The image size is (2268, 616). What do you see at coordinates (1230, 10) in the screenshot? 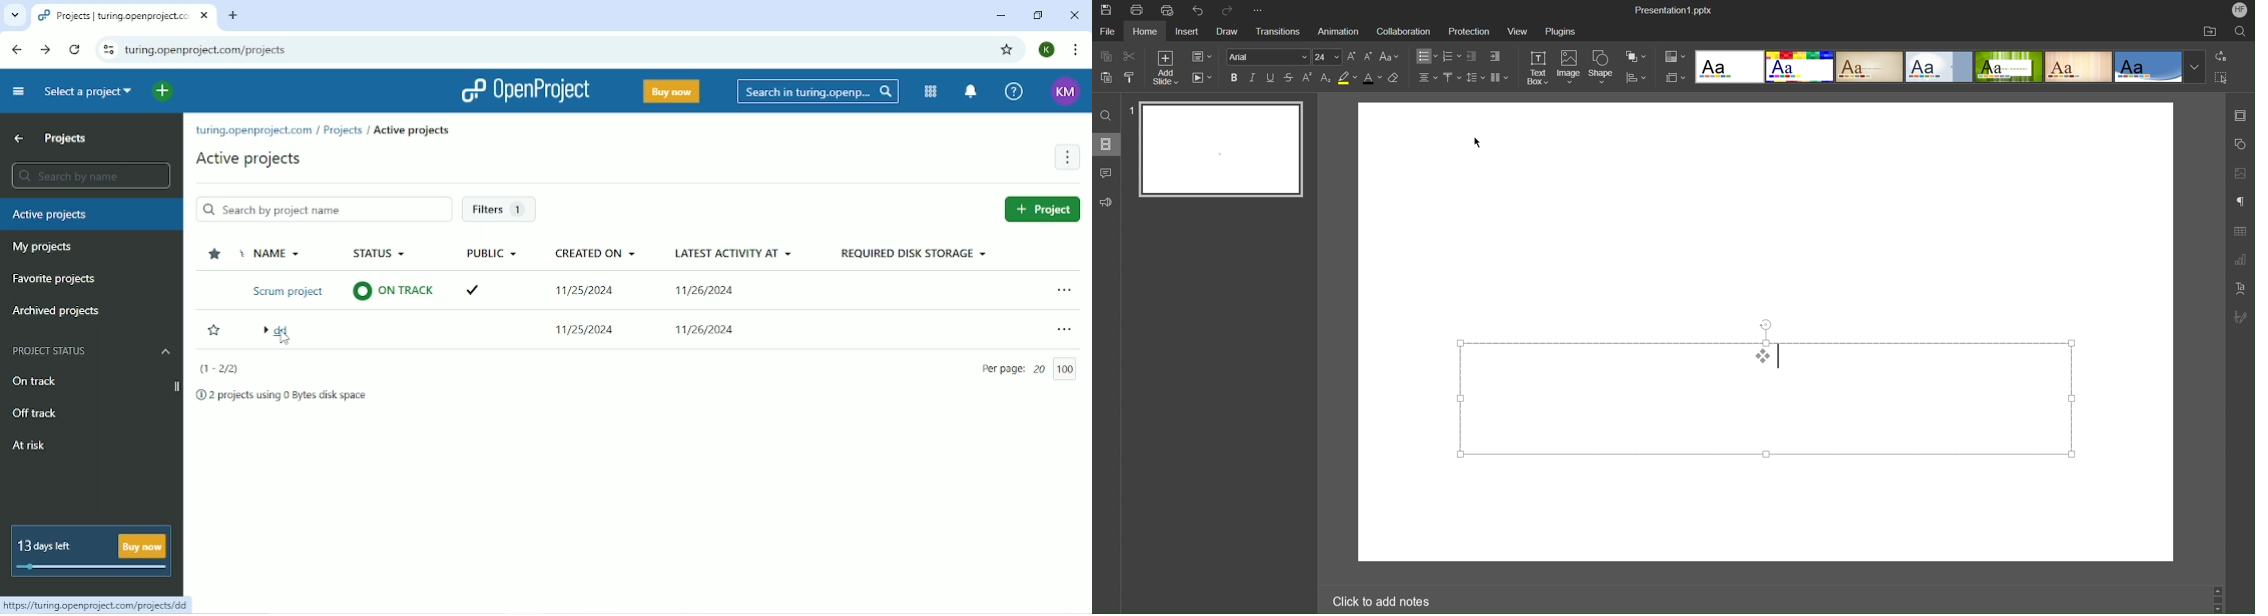
I see `Redo` at bounding box center [1230, 10].